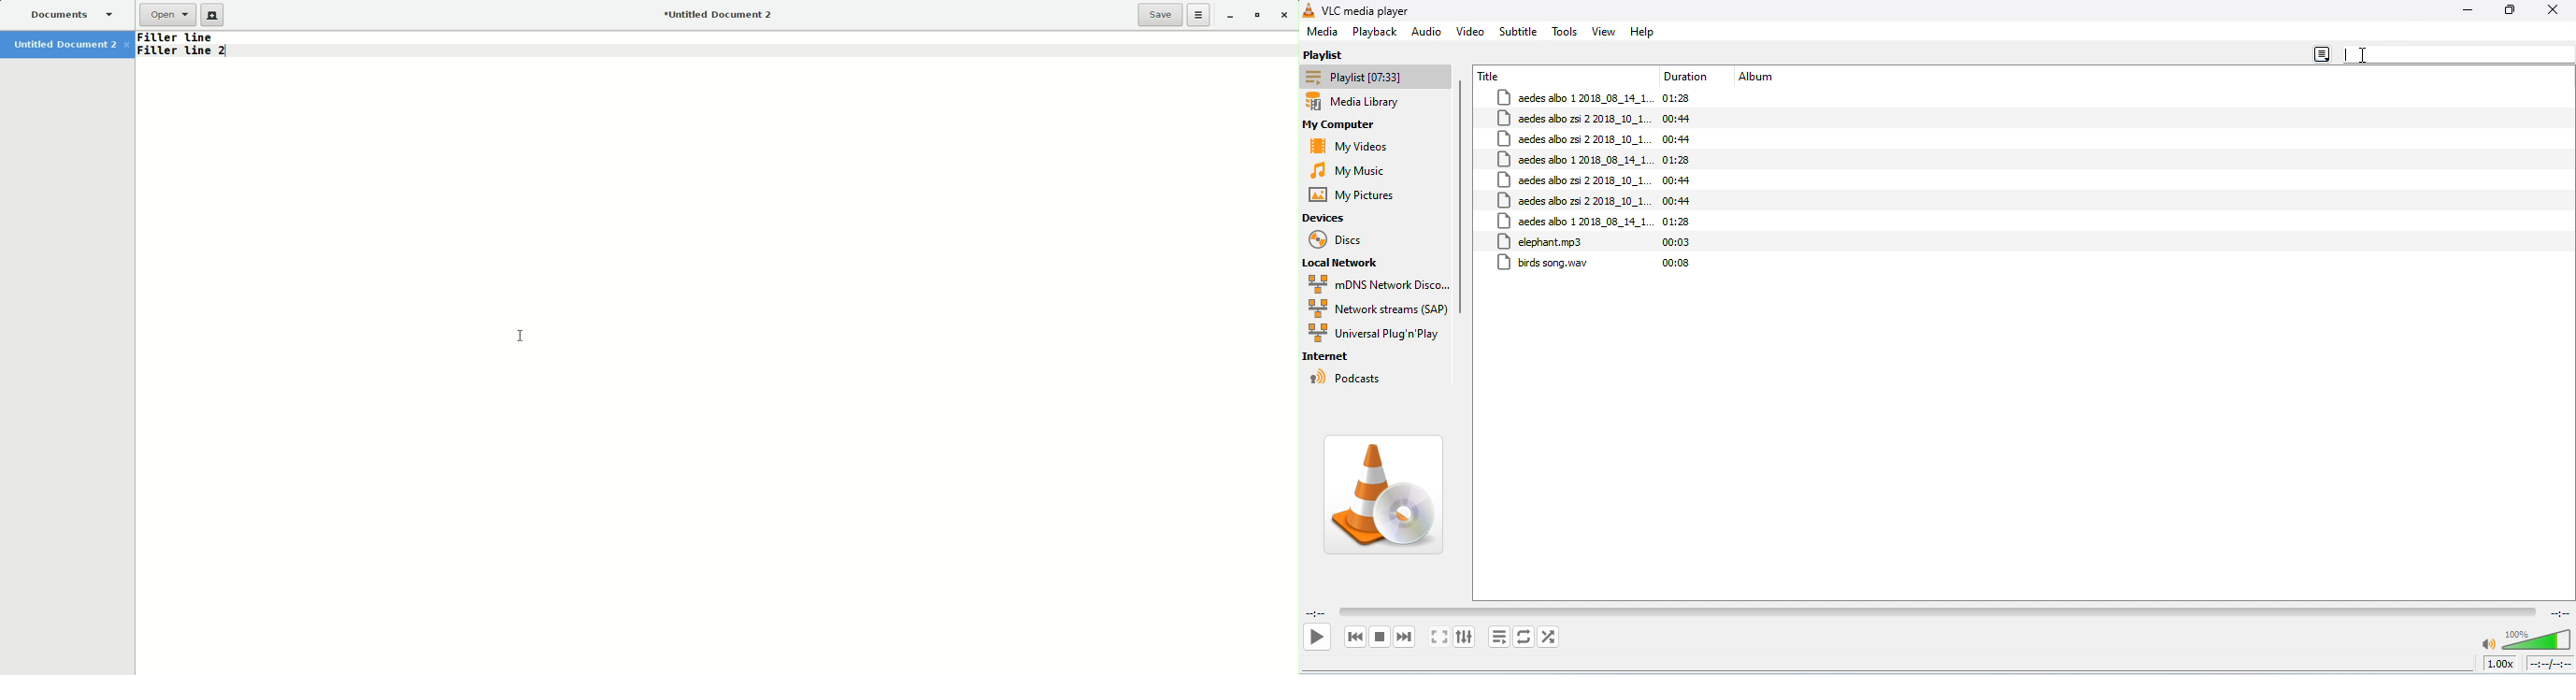 Image resolution: width=2576 pixels, height=700 pixels. I want to click on Open, so click(166, 15).